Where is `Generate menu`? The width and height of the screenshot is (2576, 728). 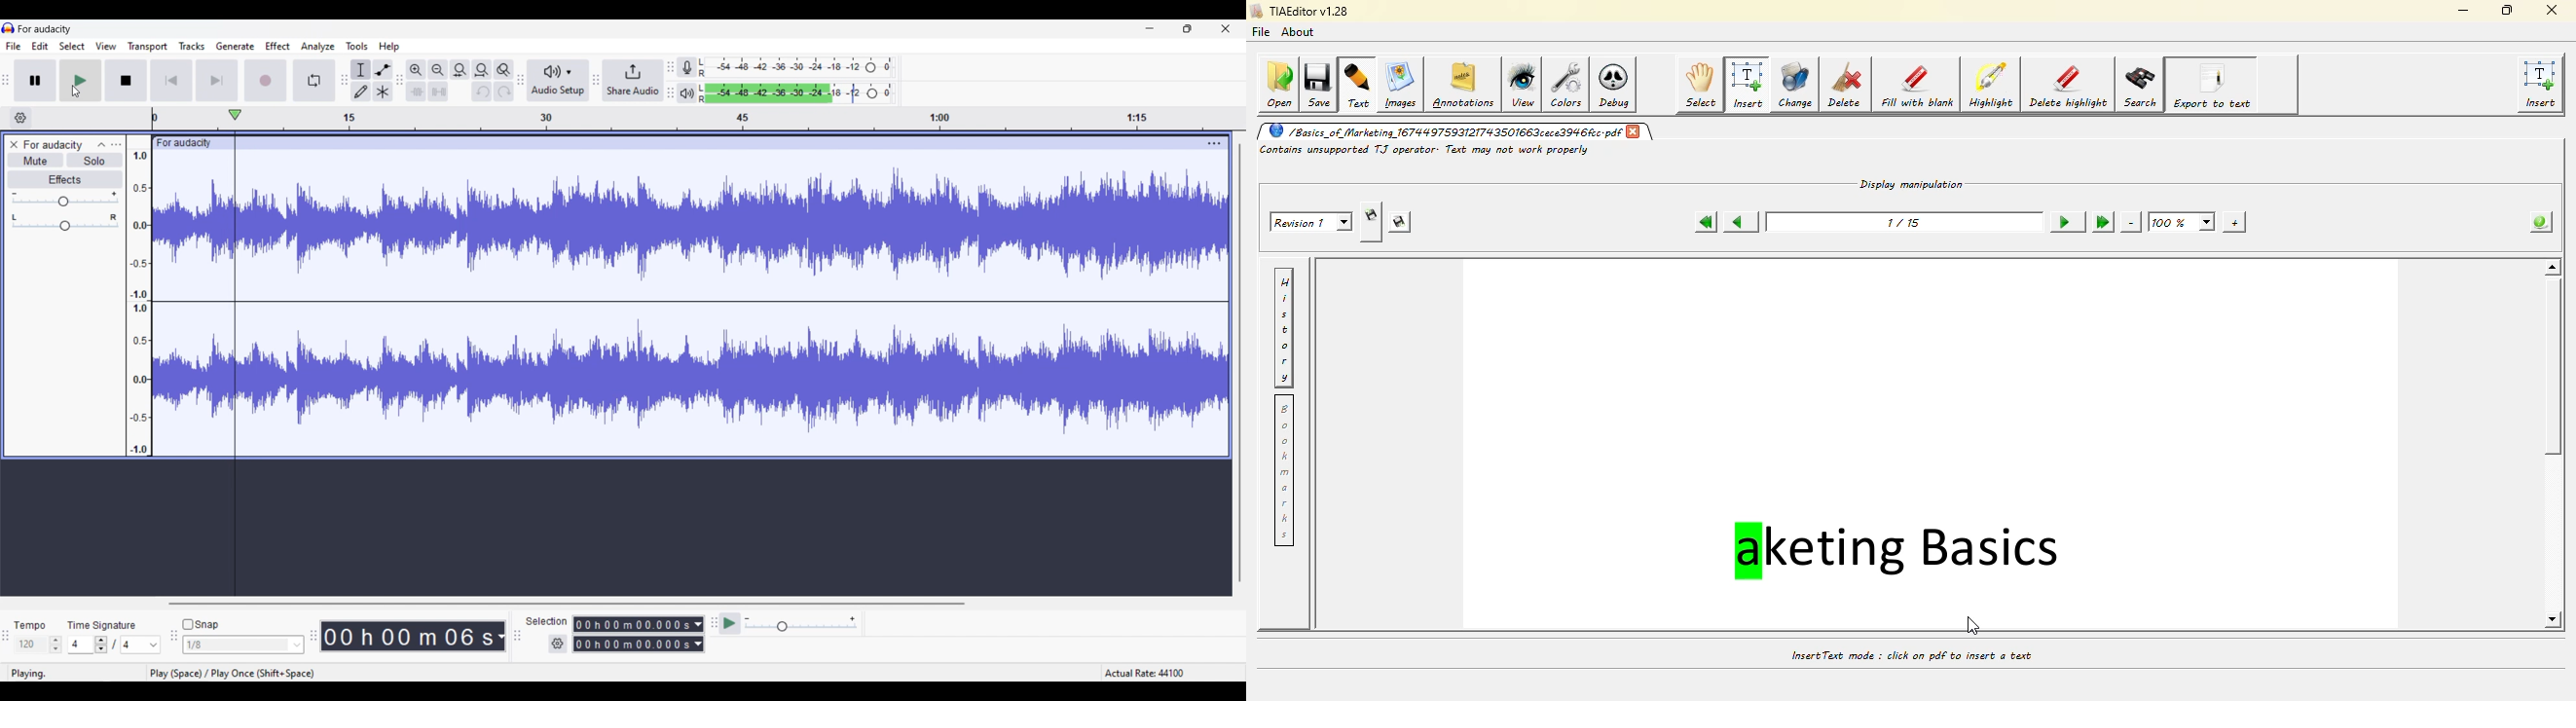
Generate menu is located at coordinates (235, 46).